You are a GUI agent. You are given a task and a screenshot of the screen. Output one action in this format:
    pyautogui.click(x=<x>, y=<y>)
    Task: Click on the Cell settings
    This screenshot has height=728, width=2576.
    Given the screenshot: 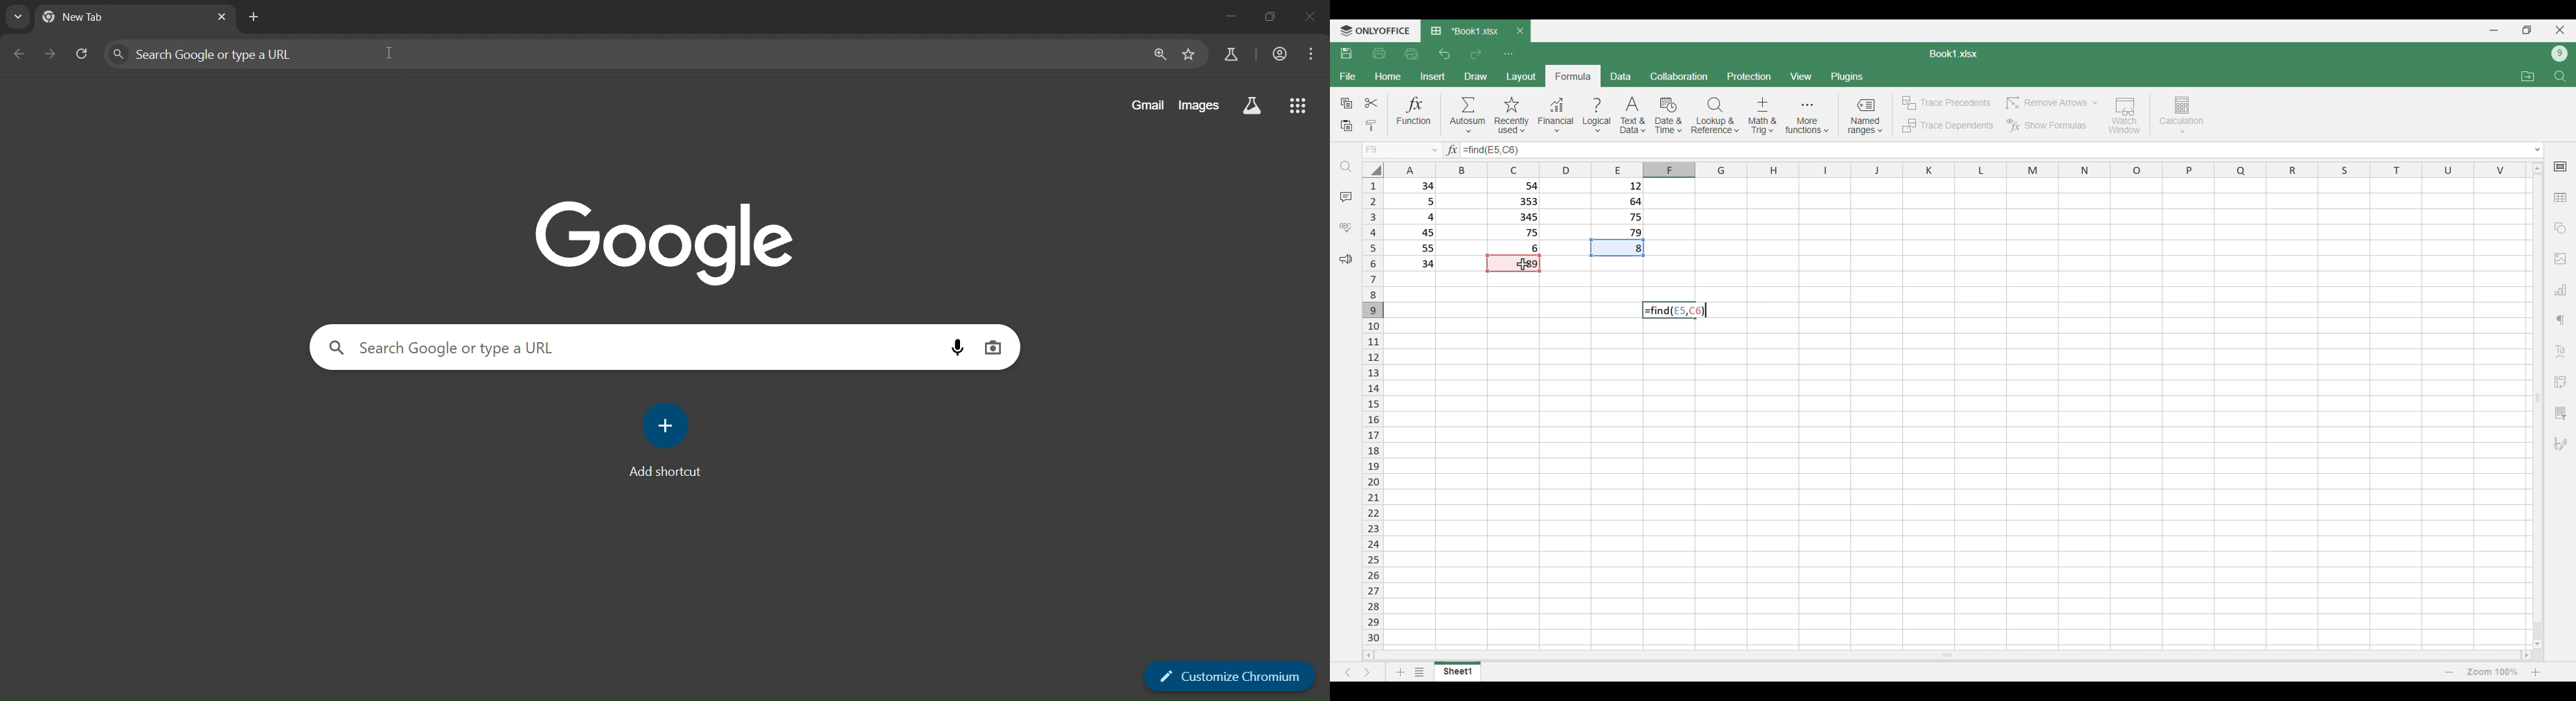 What is the action you would take?
    pyautogui.click(x=2560, y=167)
    